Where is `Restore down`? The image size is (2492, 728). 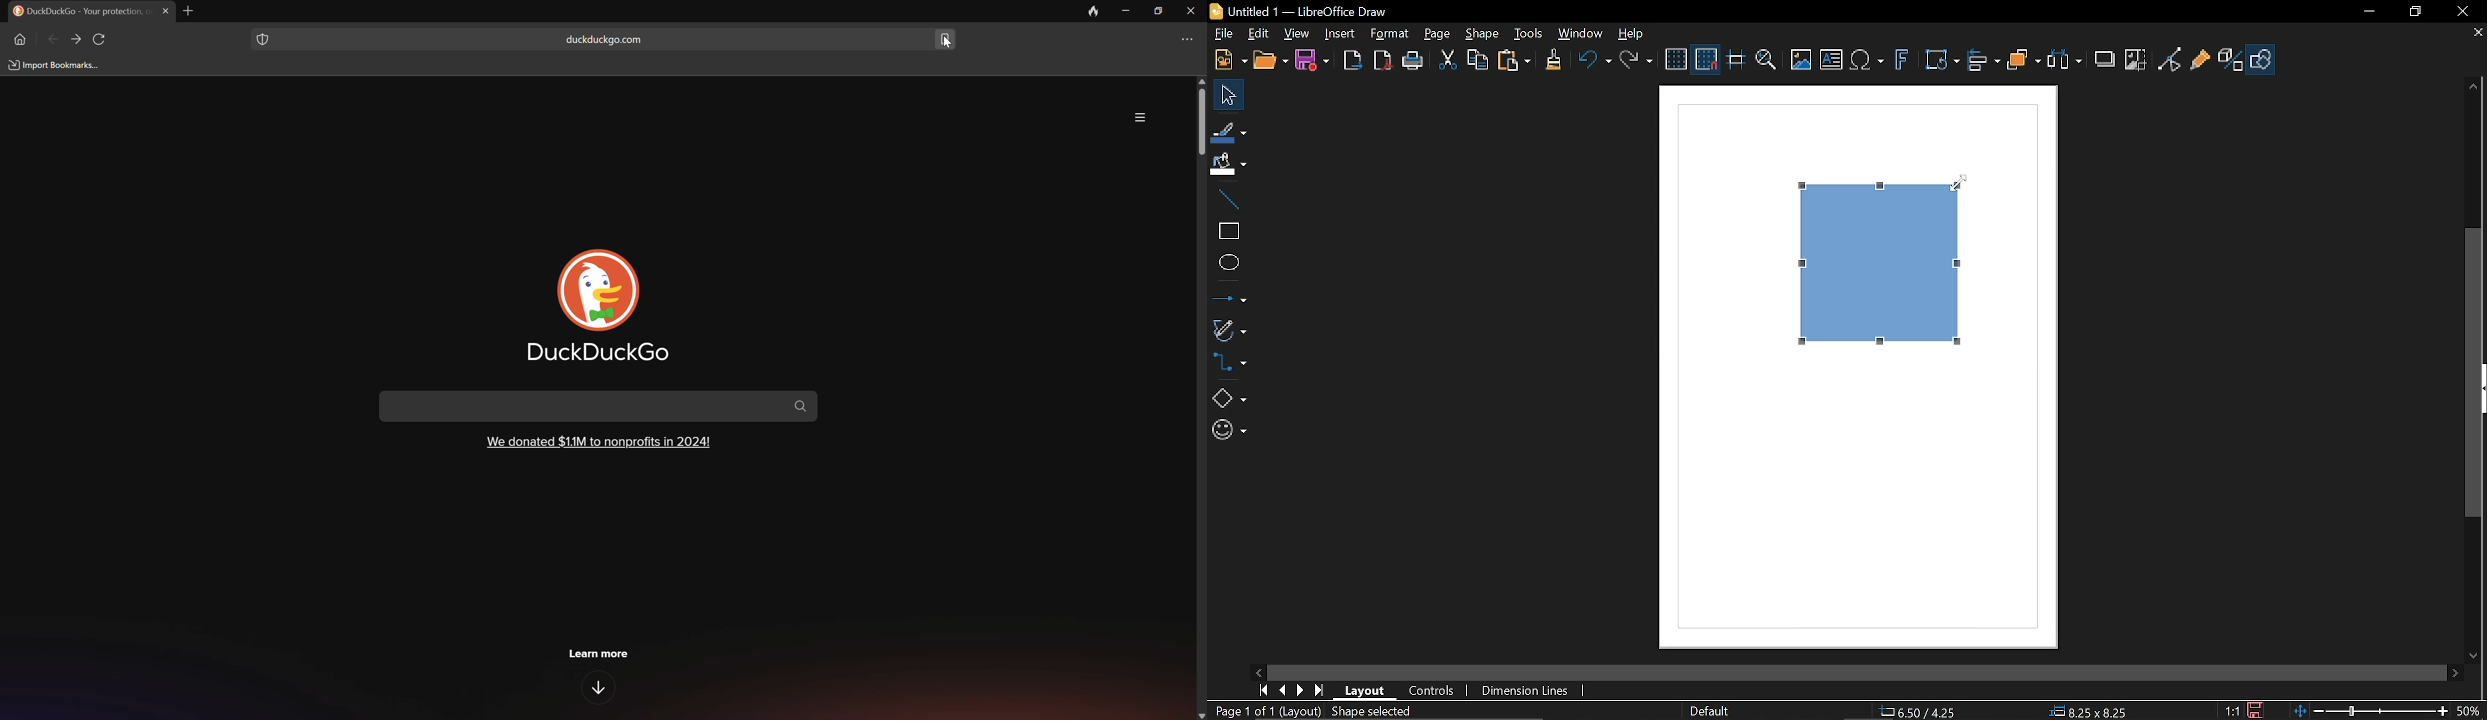 Restore down is located at coordinates (2413, 13).